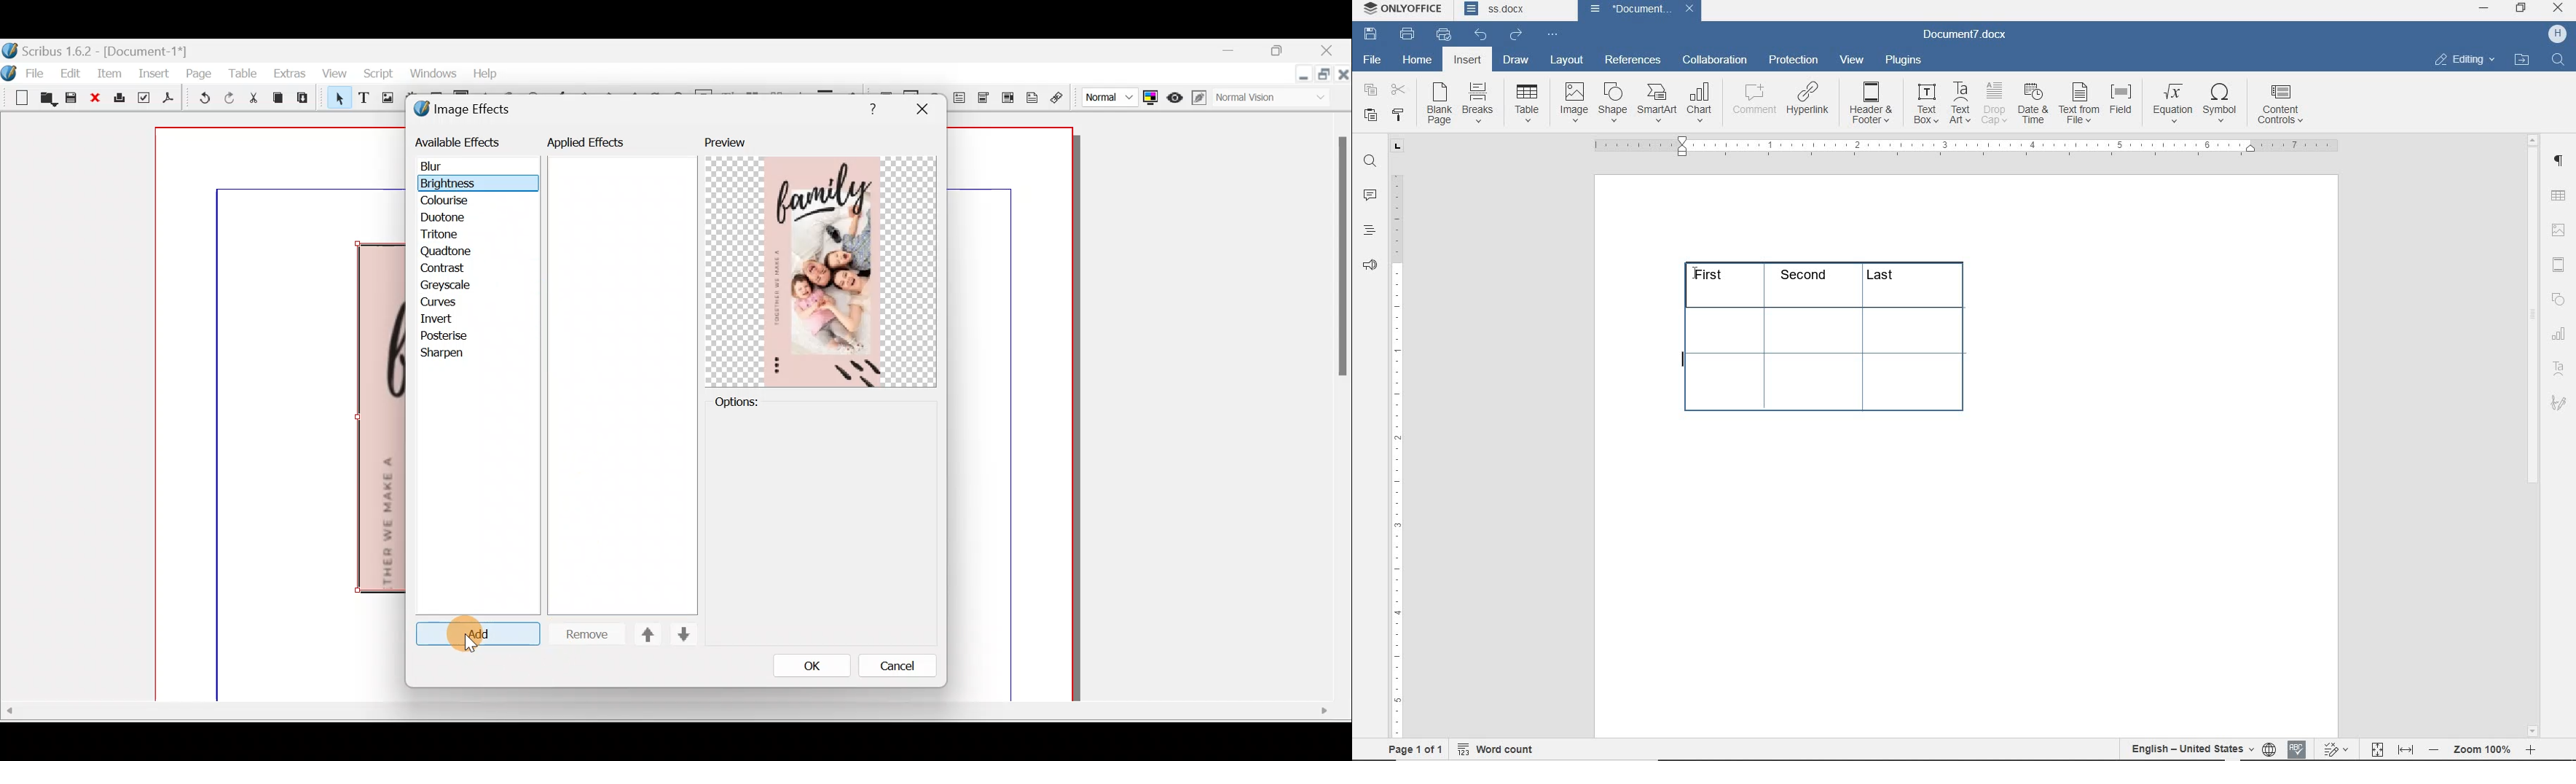 The width and height of the screenshot is (2576, 784). Describe the element at coordinates (2534, 729) in the screenshot. I see `scroll down` at that location.